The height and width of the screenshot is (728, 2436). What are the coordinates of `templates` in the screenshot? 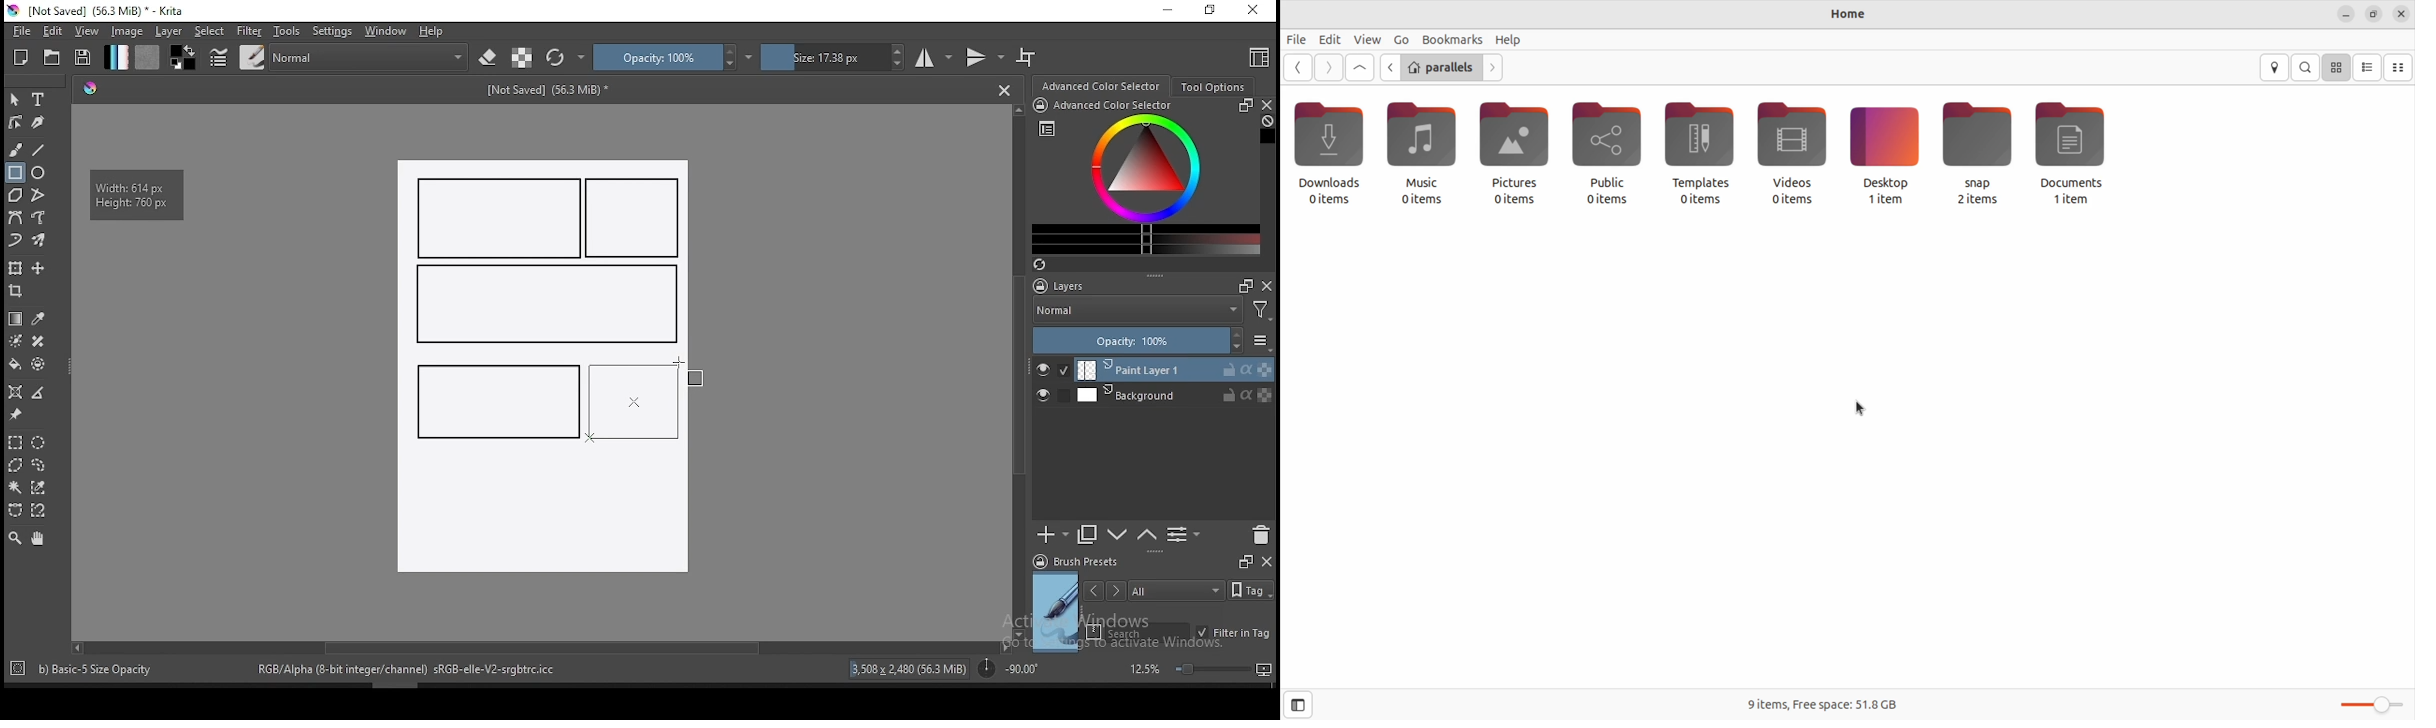 It's located at (1699, 140).